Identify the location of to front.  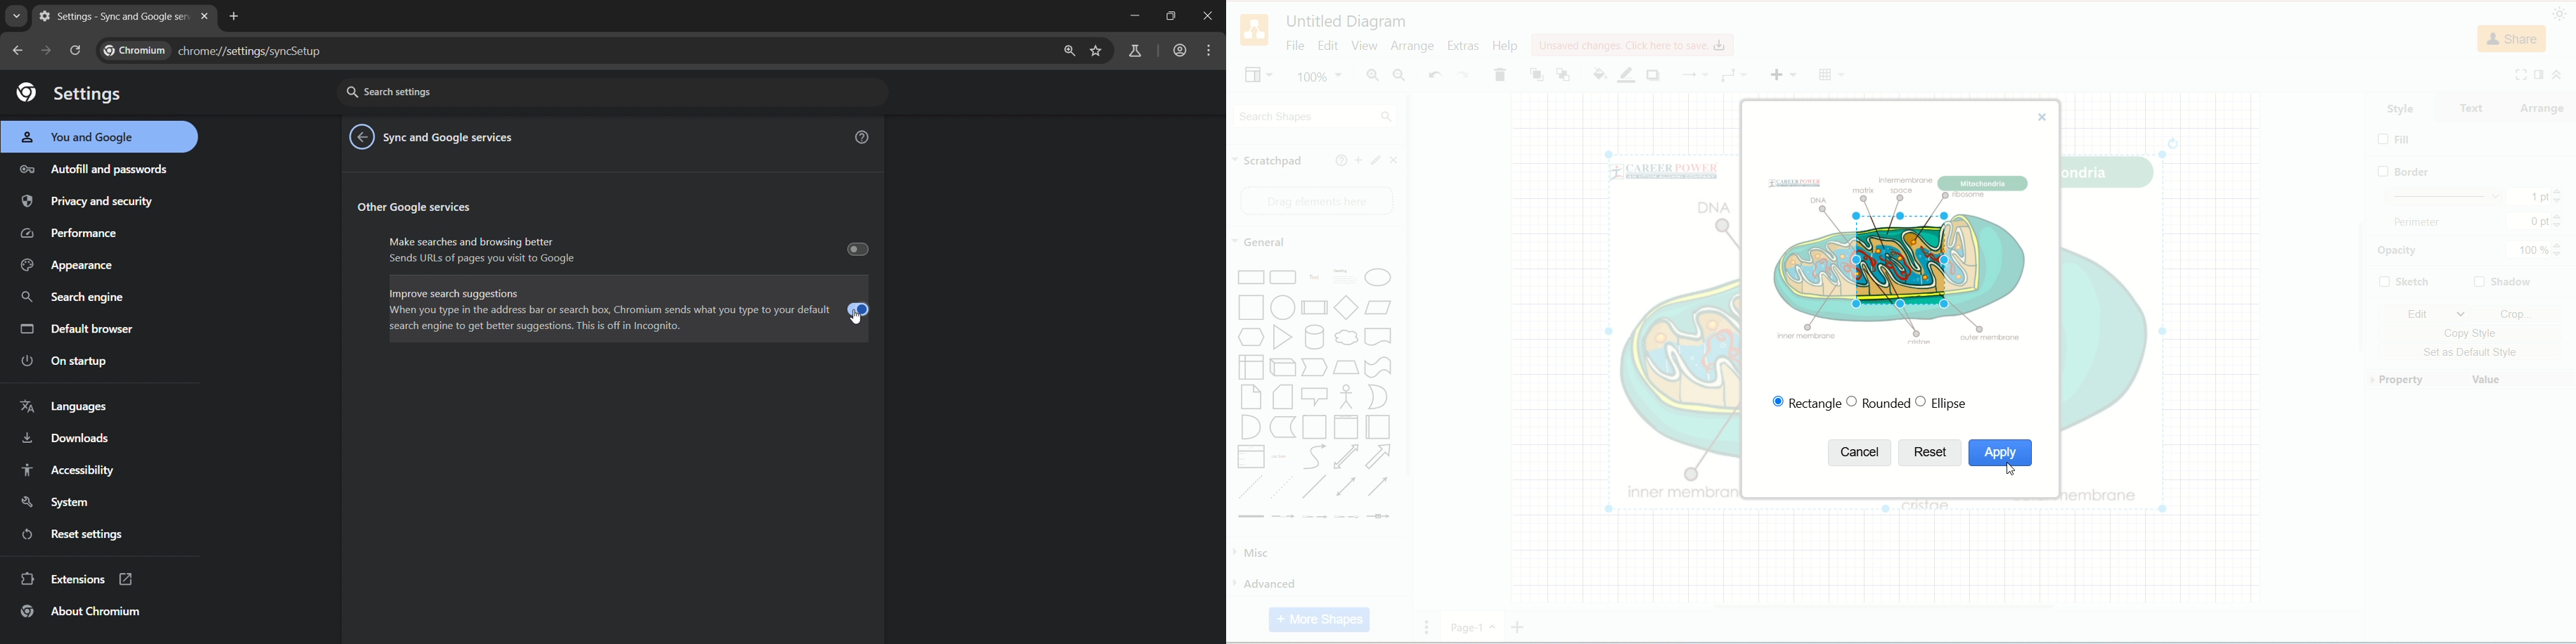
(1535, 74).